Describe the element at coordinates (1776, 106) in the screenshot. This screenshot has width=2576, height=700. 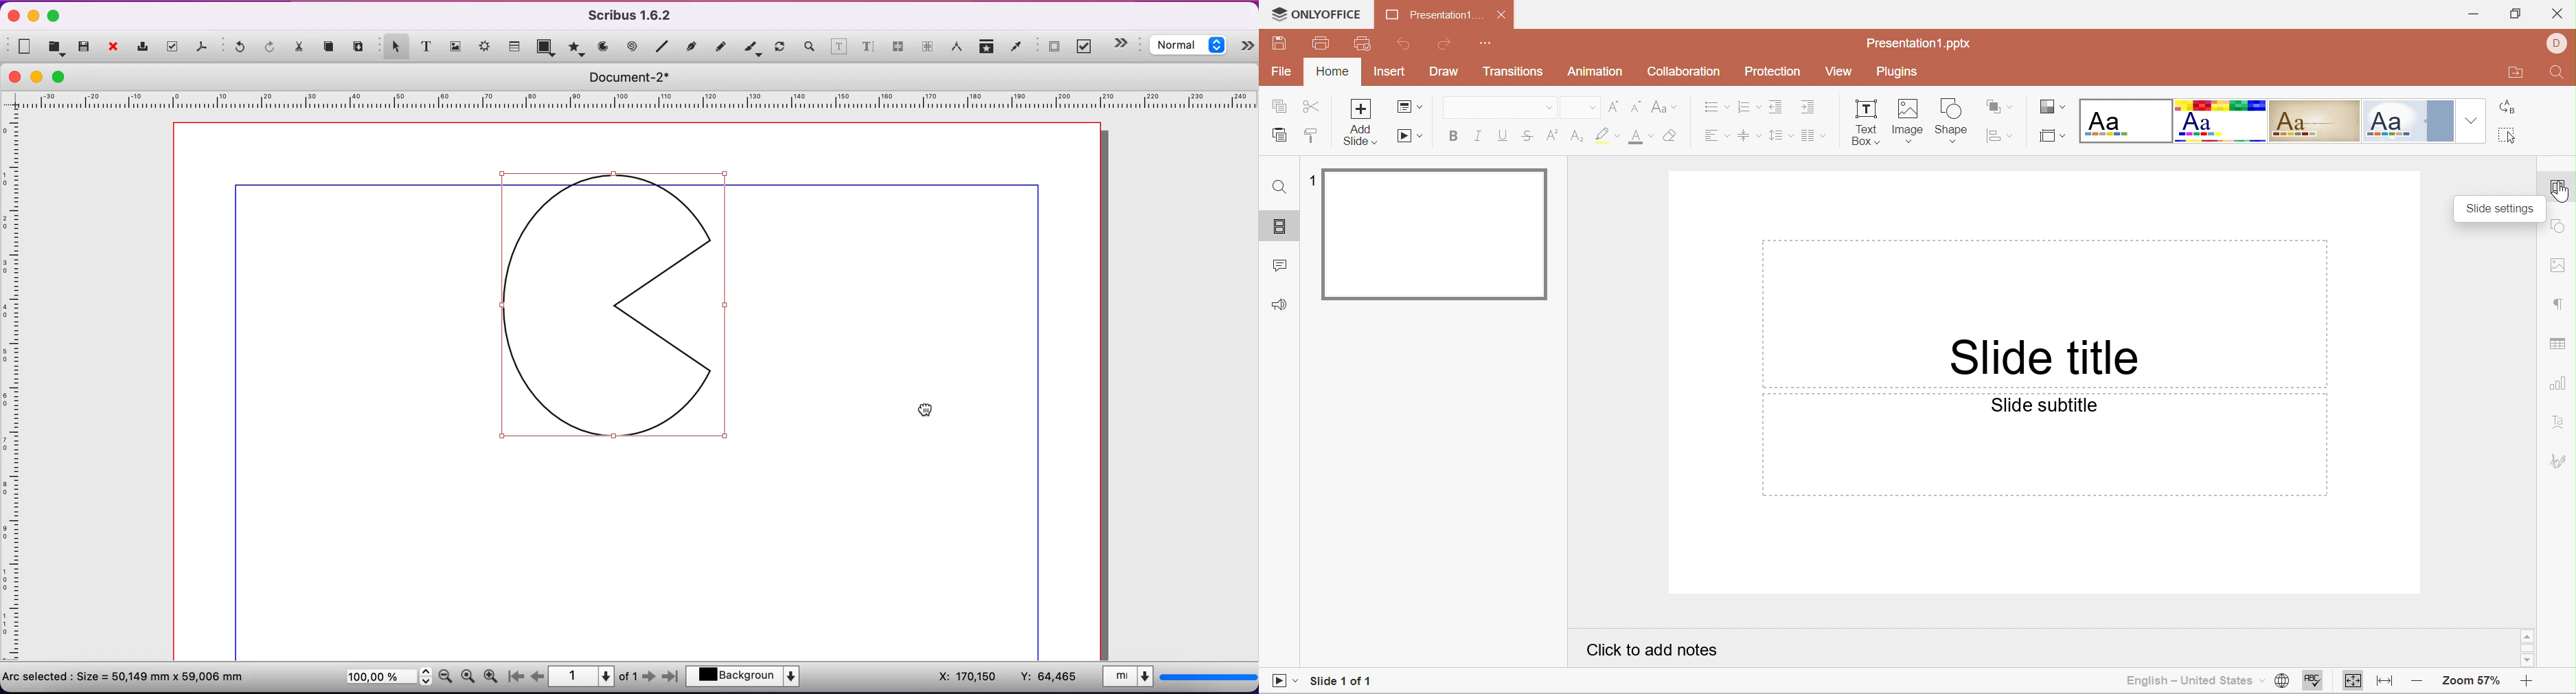
I see `Decrease Indent` at that location.